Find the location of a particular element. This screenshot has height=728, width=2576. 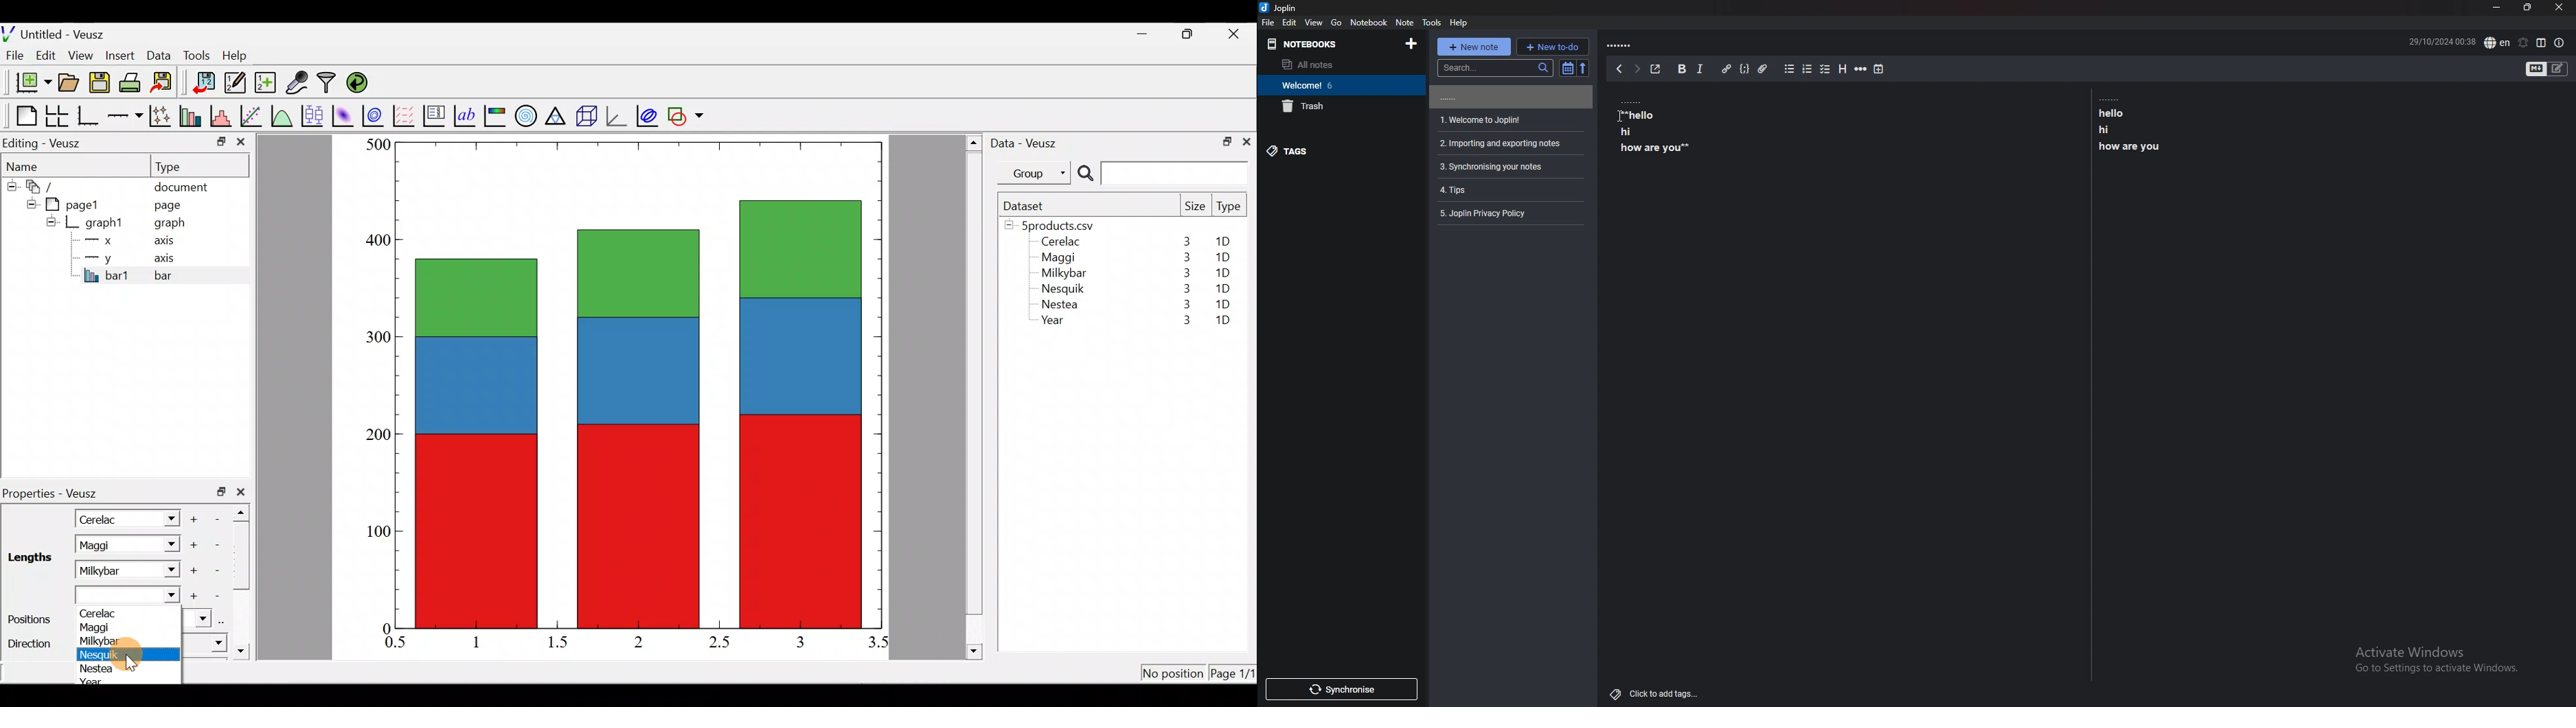

note is located at coordinates (1507, 213).